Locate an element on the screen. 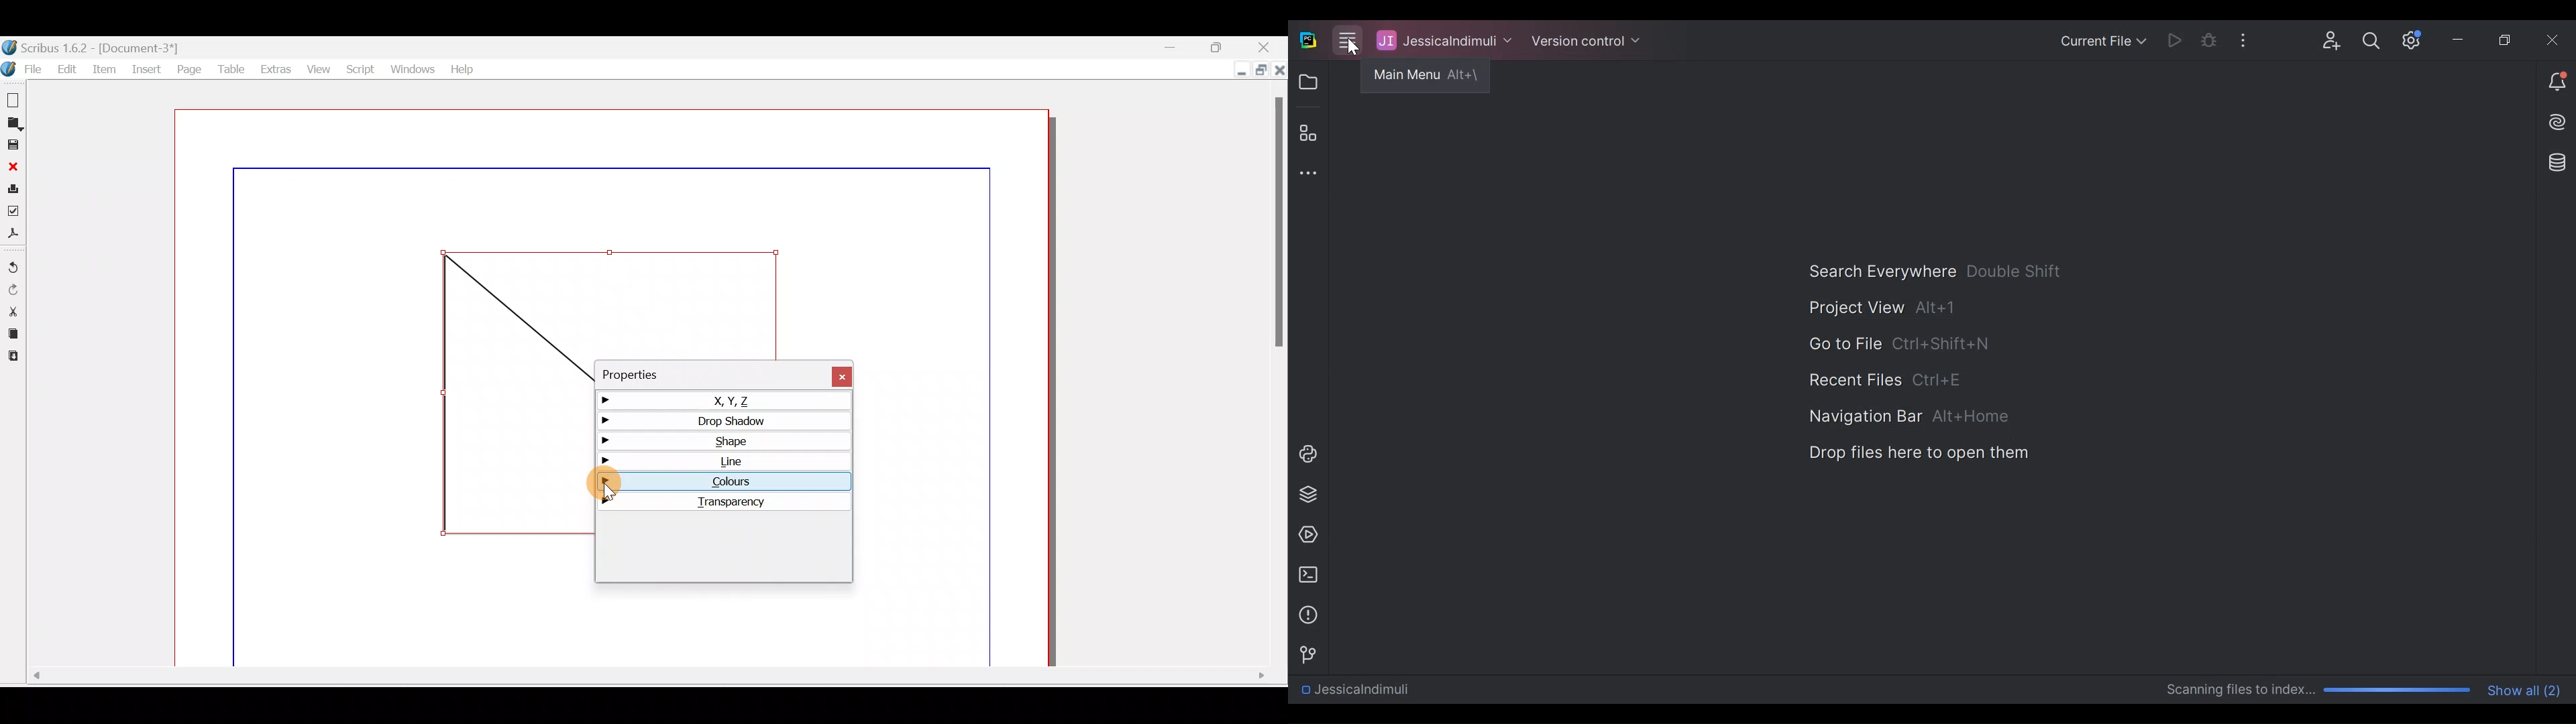 The height and width of the screenshot is (728, 2576). Scroll bar is located at coordinates (1279, 377).